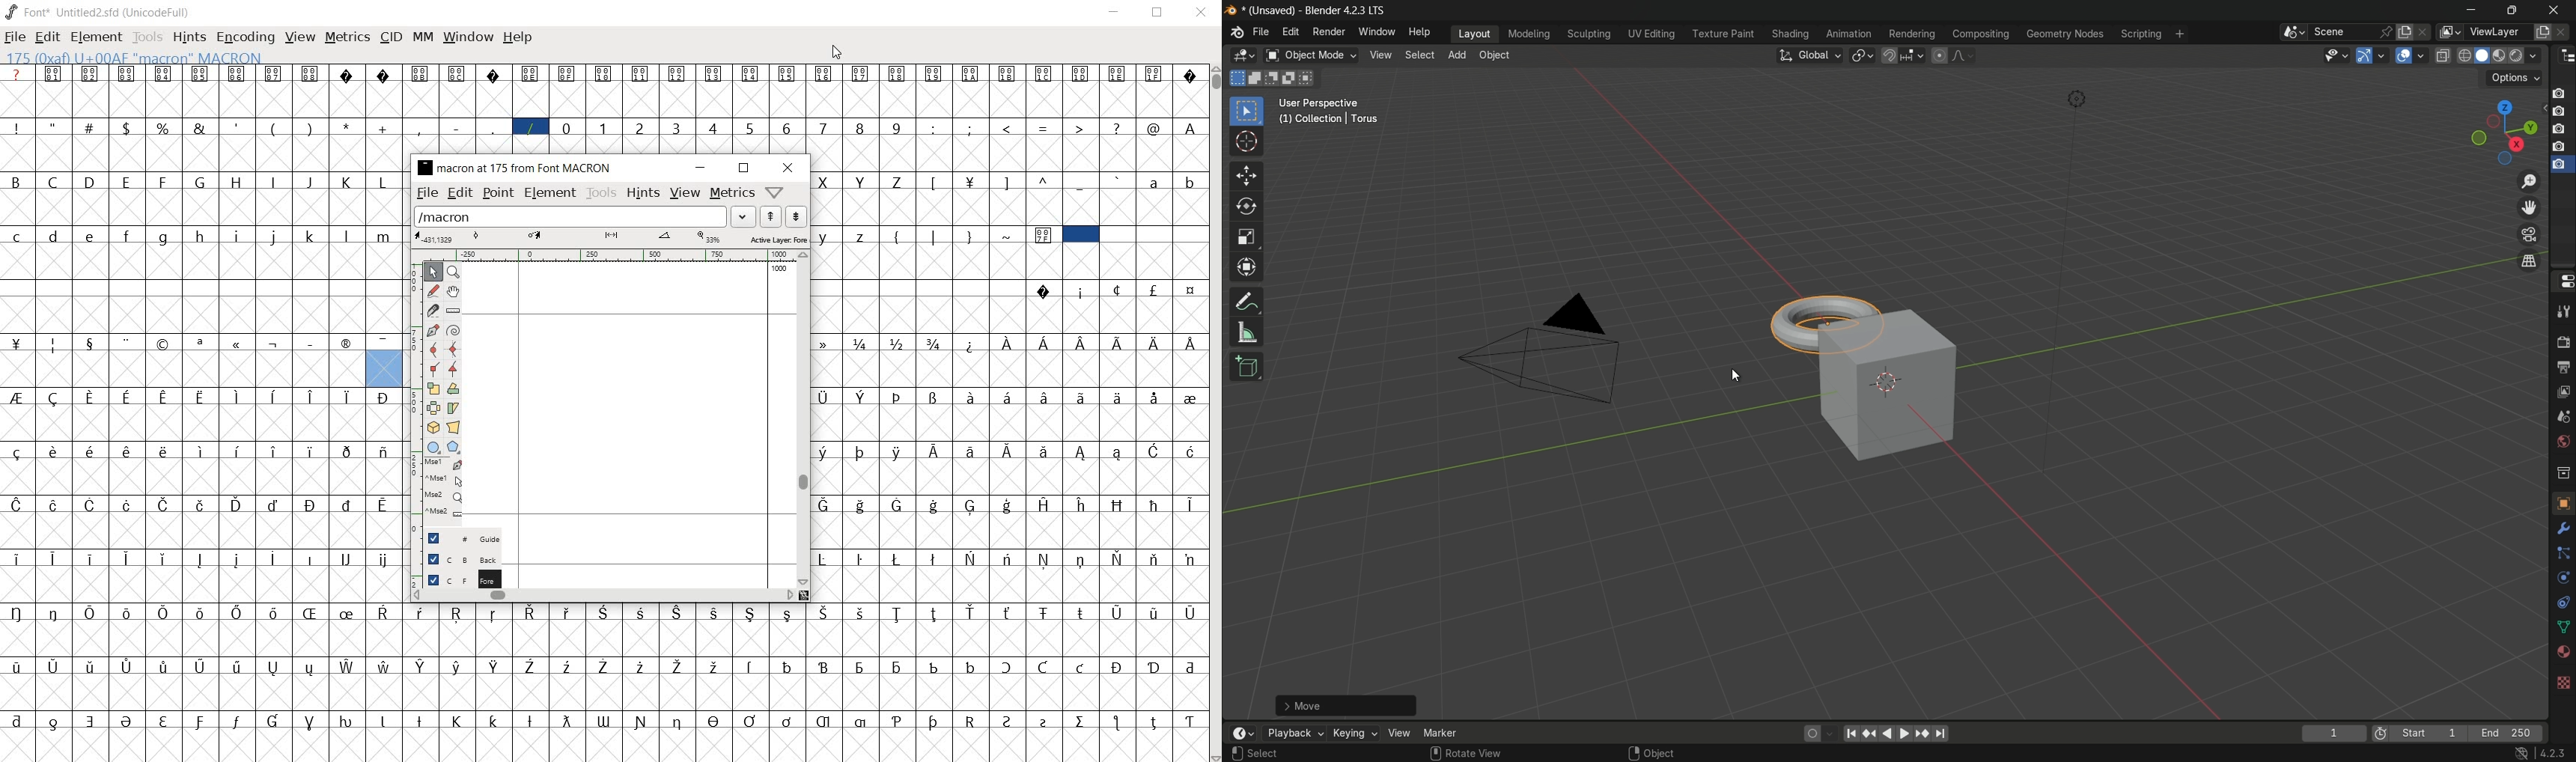  What do you see at coordinates (386, 180) in the screenshot?
I see `L` at bounding box center [386, 180].